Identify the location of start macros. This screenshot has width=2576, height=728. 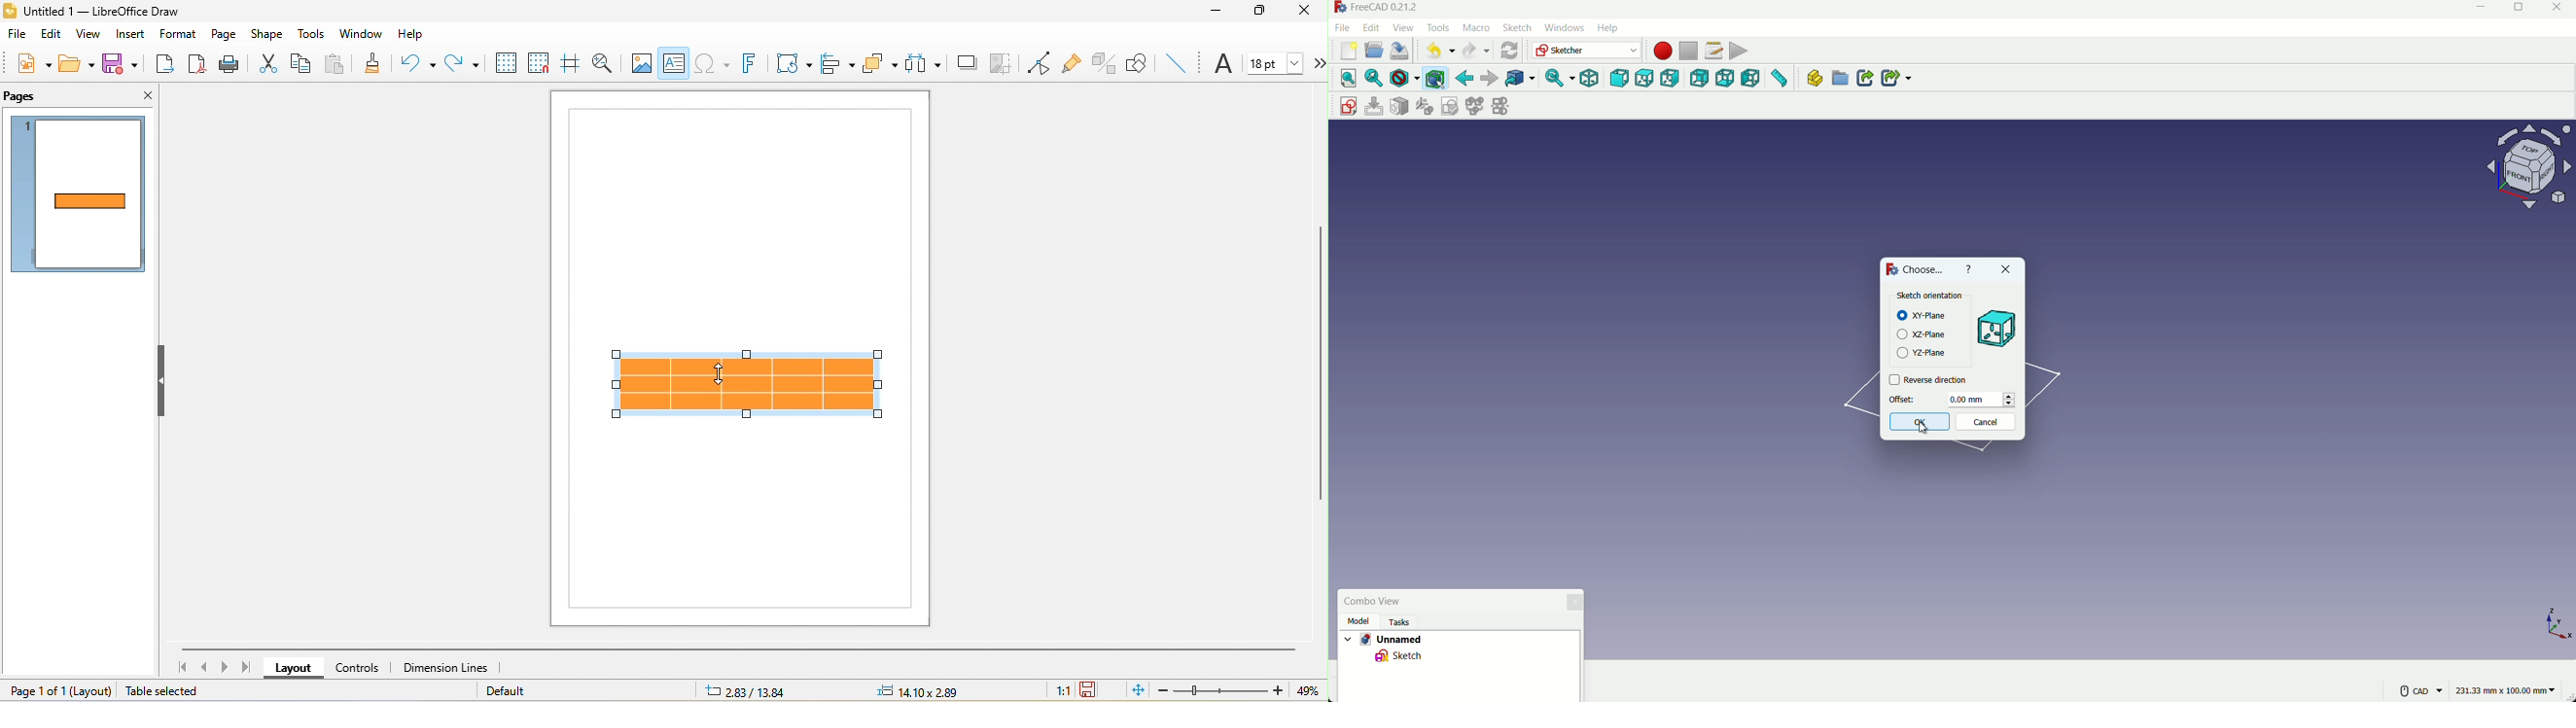
(1662, 51).